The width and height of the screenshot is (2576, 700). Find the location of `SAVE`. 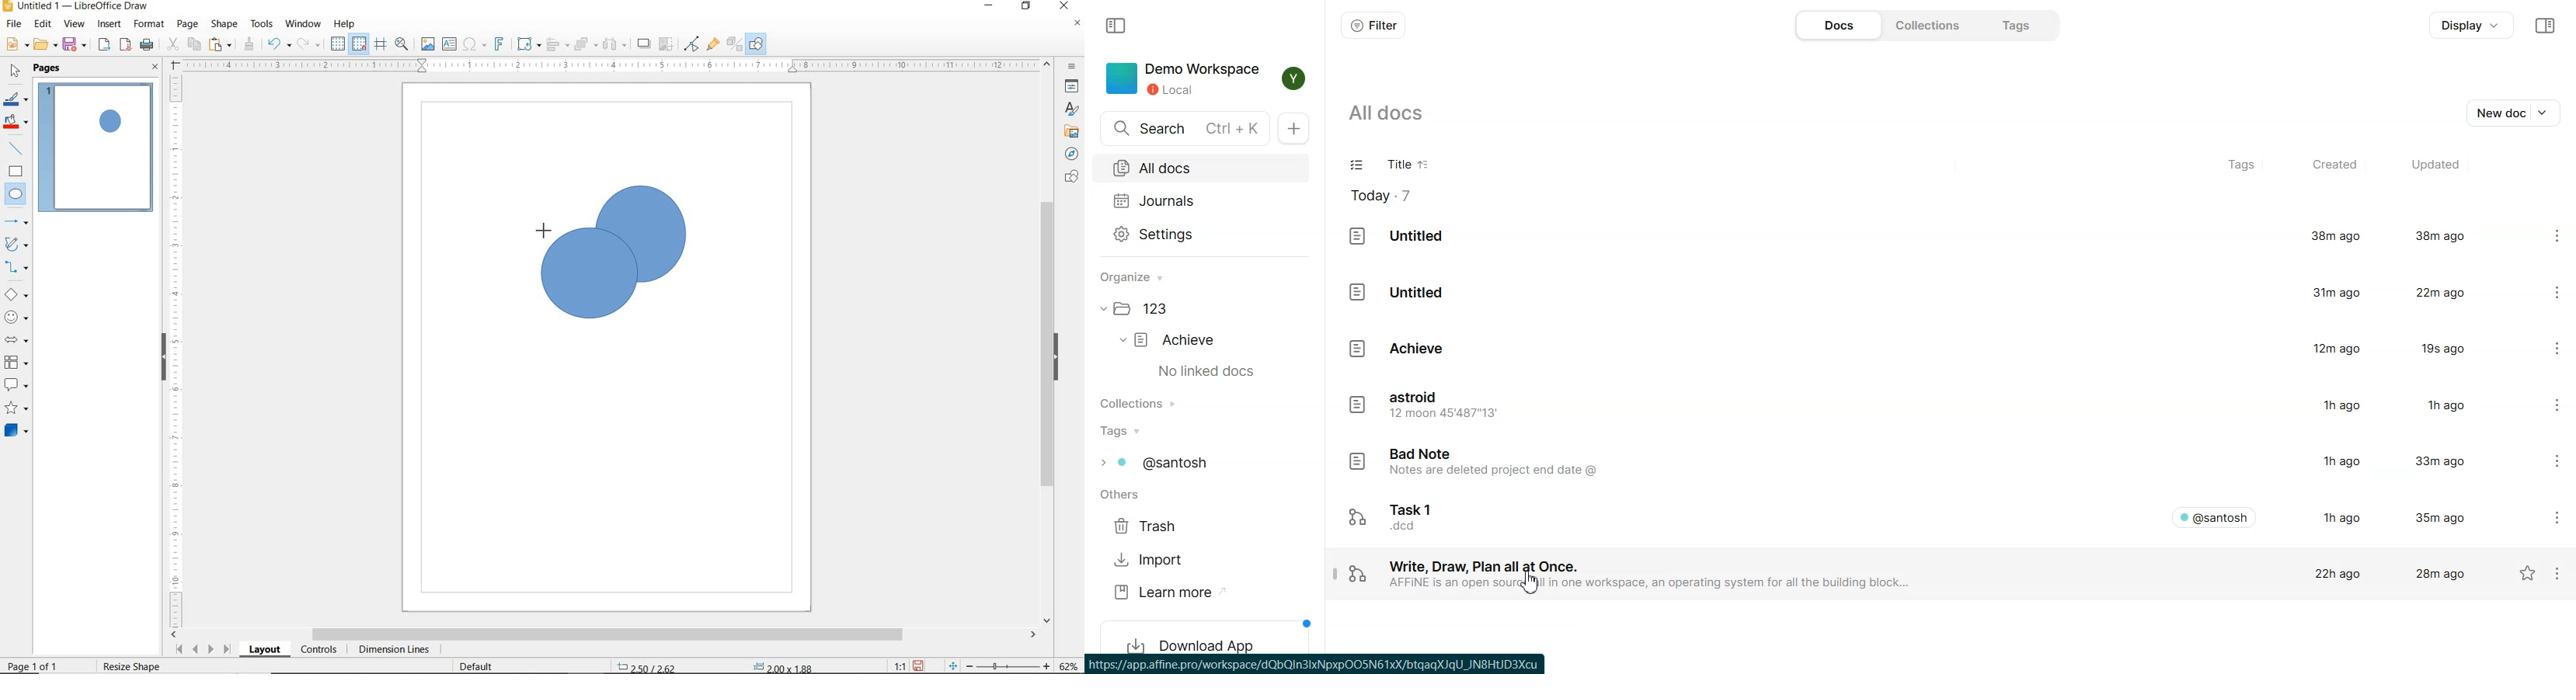

SAVE is located at coordinates (76, 45).